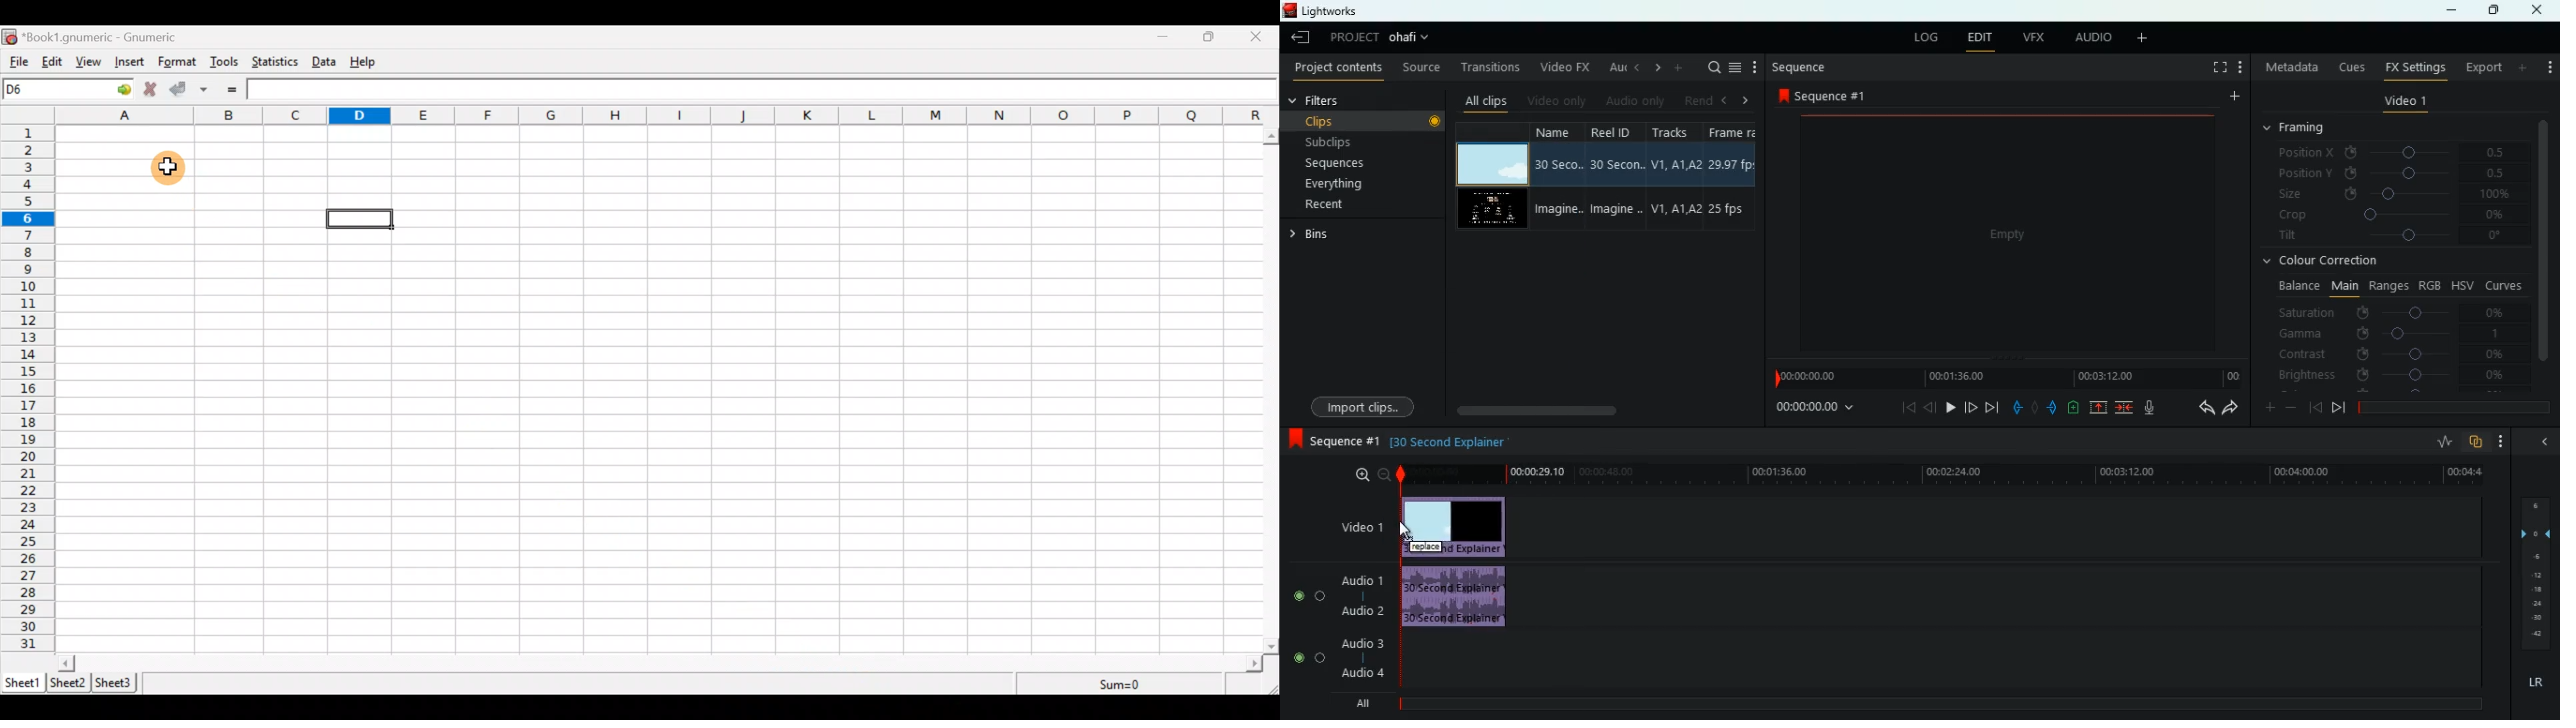 Image resolution: width=2576 pixels, height=728 pixels. I want to click on forward, so click(1971, 407).